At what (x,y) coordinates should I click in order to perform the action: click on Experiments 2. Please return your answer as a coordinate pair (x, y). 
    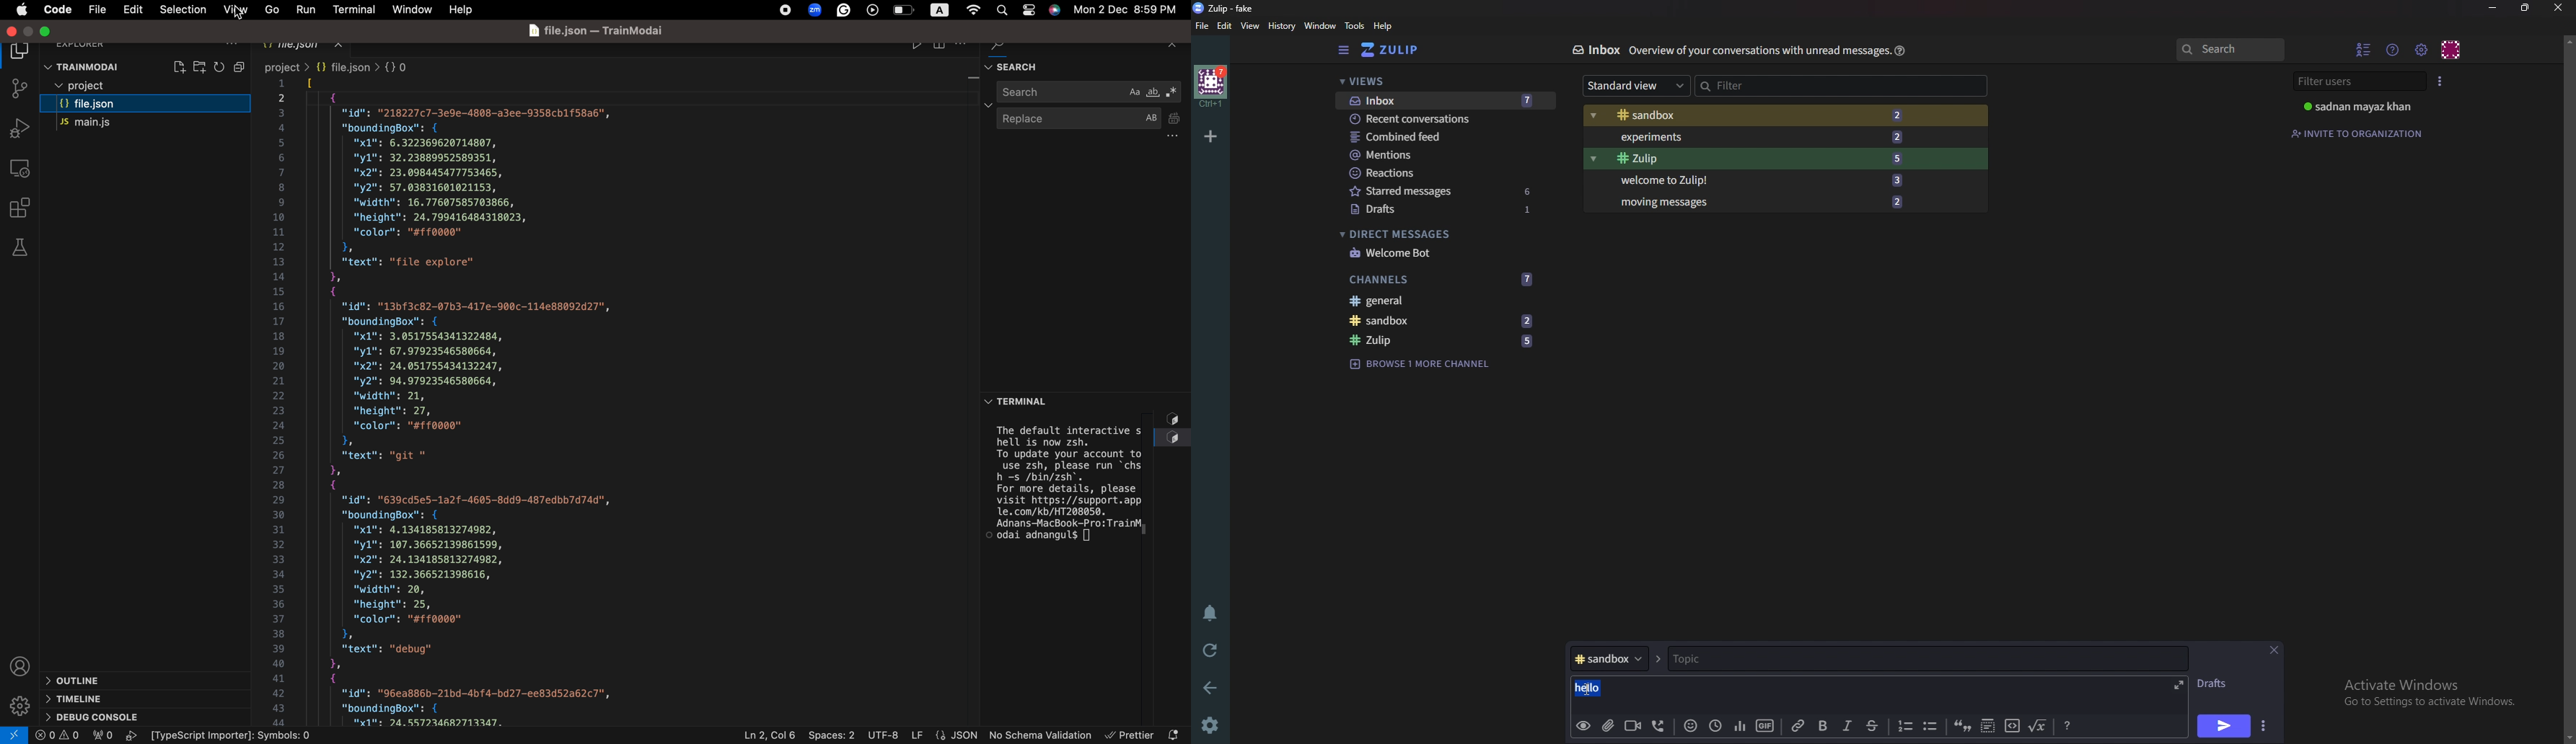
    Looking at the image, I should click on (1758, 137).